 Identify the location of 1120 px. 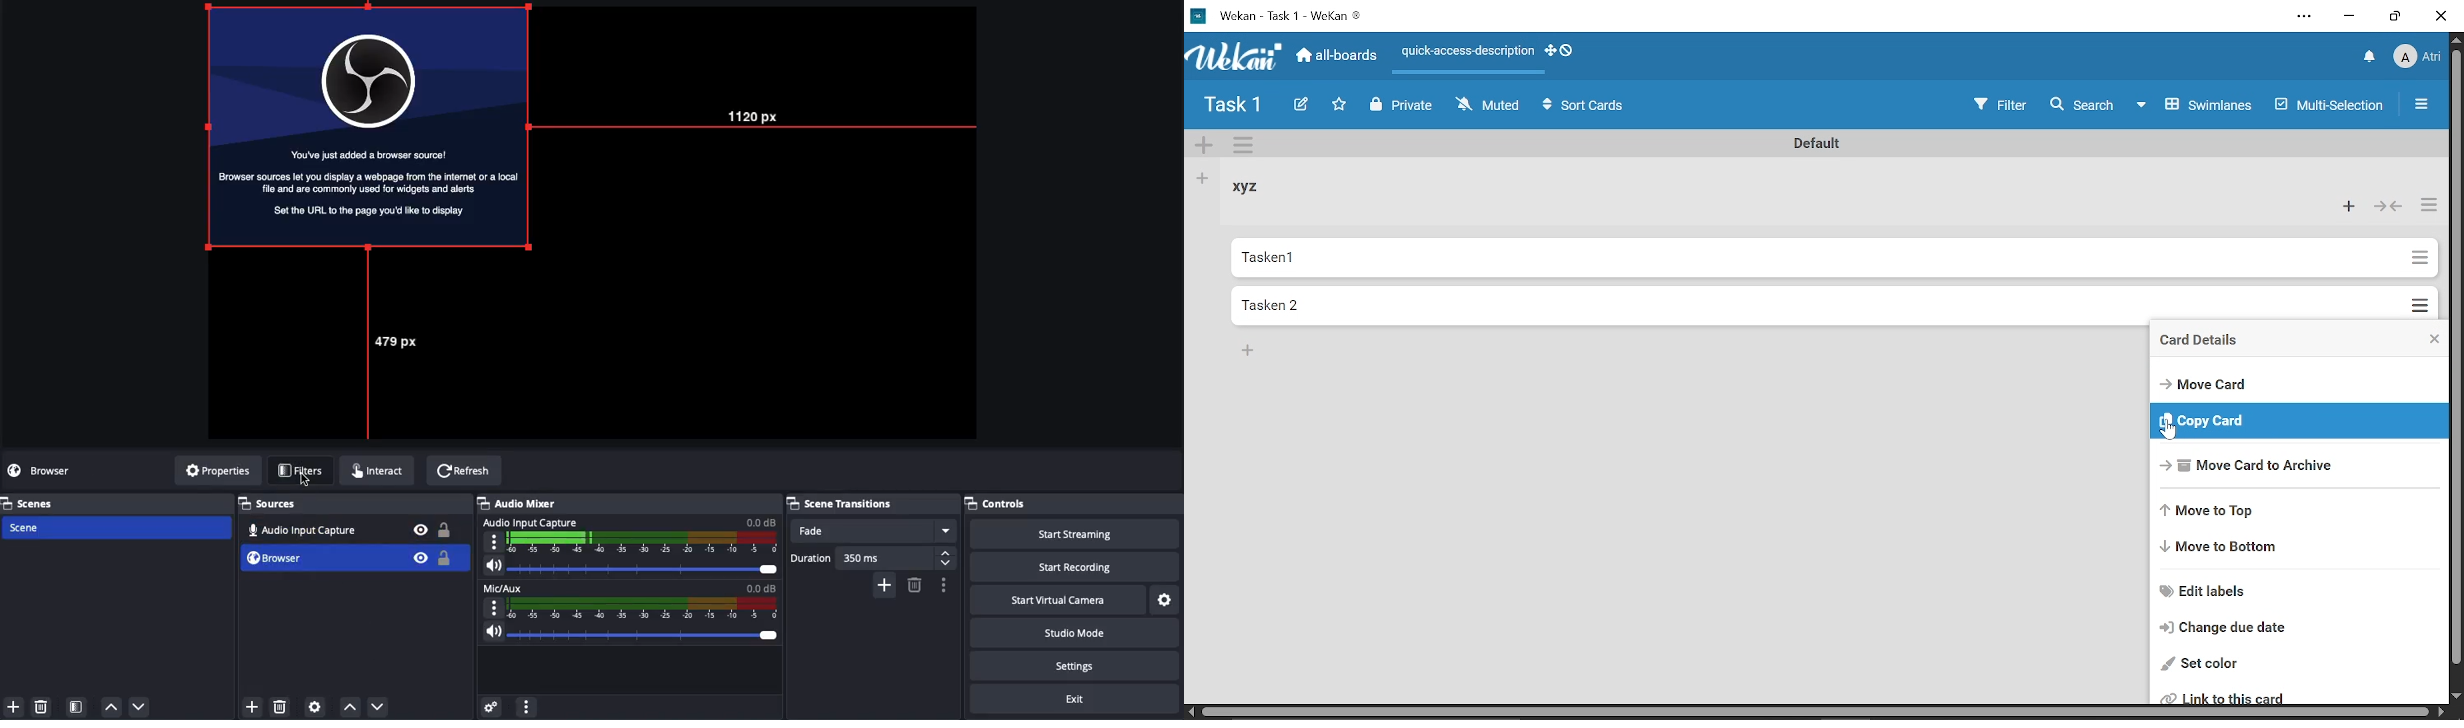
(757, 122).